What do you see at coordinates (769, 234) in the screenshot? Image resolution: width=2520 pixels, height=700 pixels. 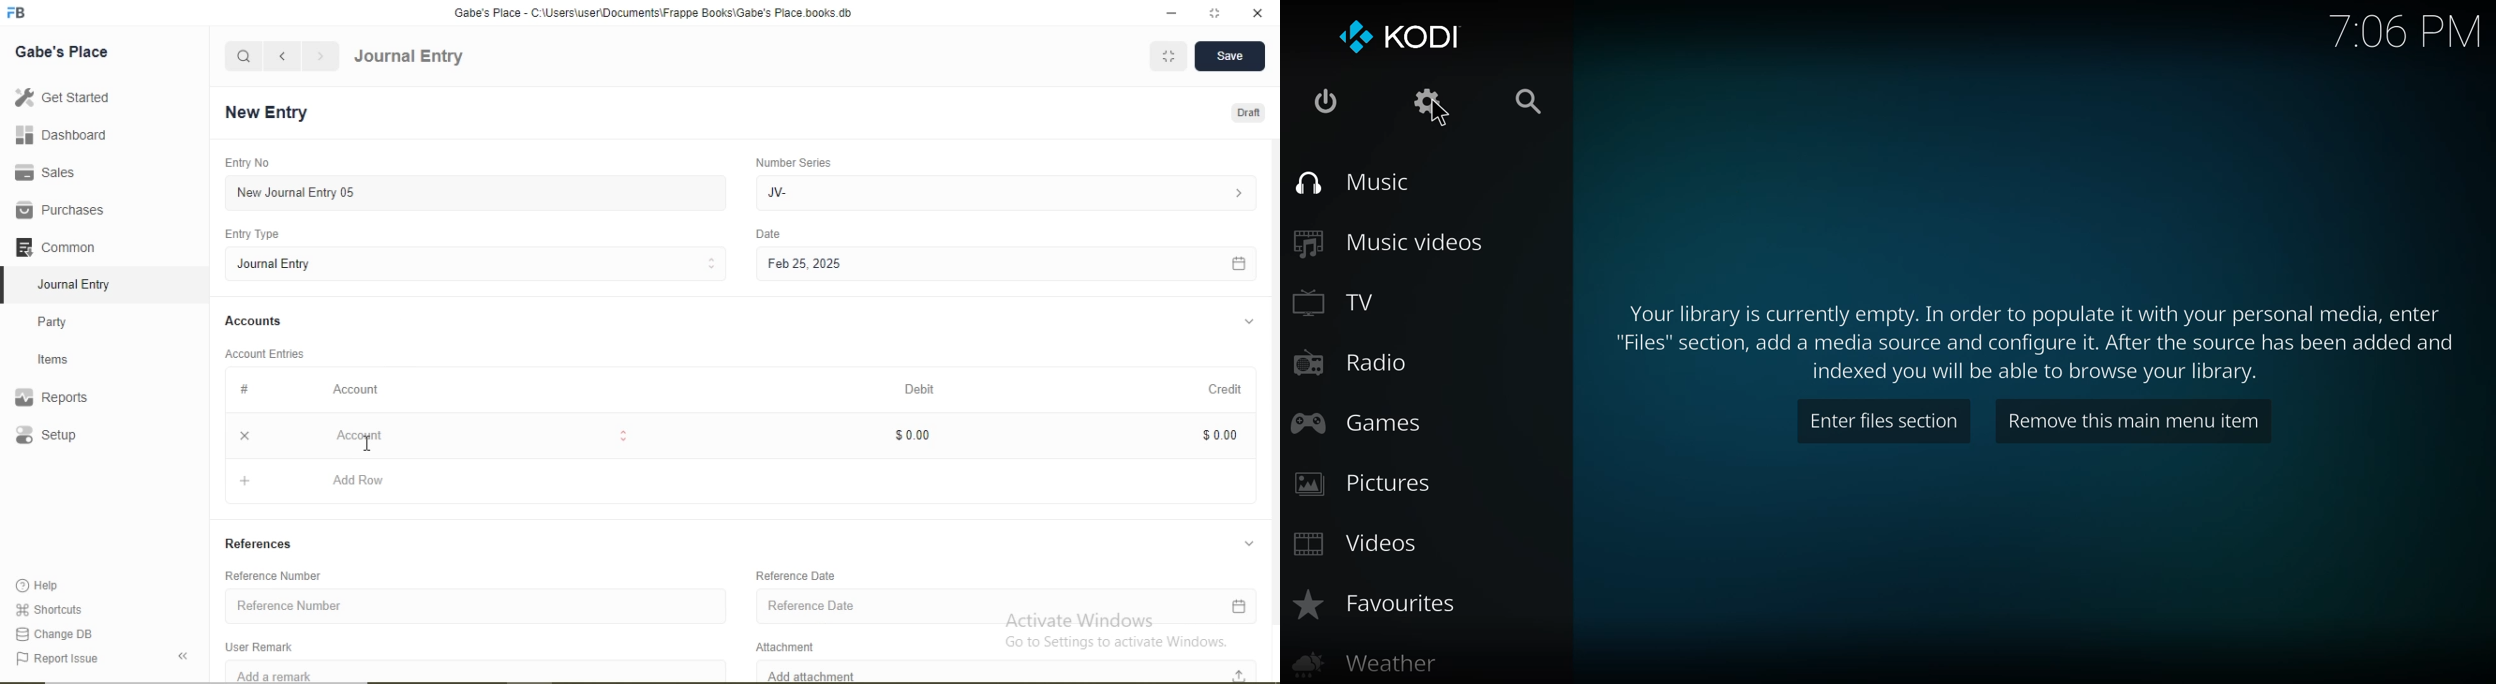 I see `Date` at bounding box center [769, 234].